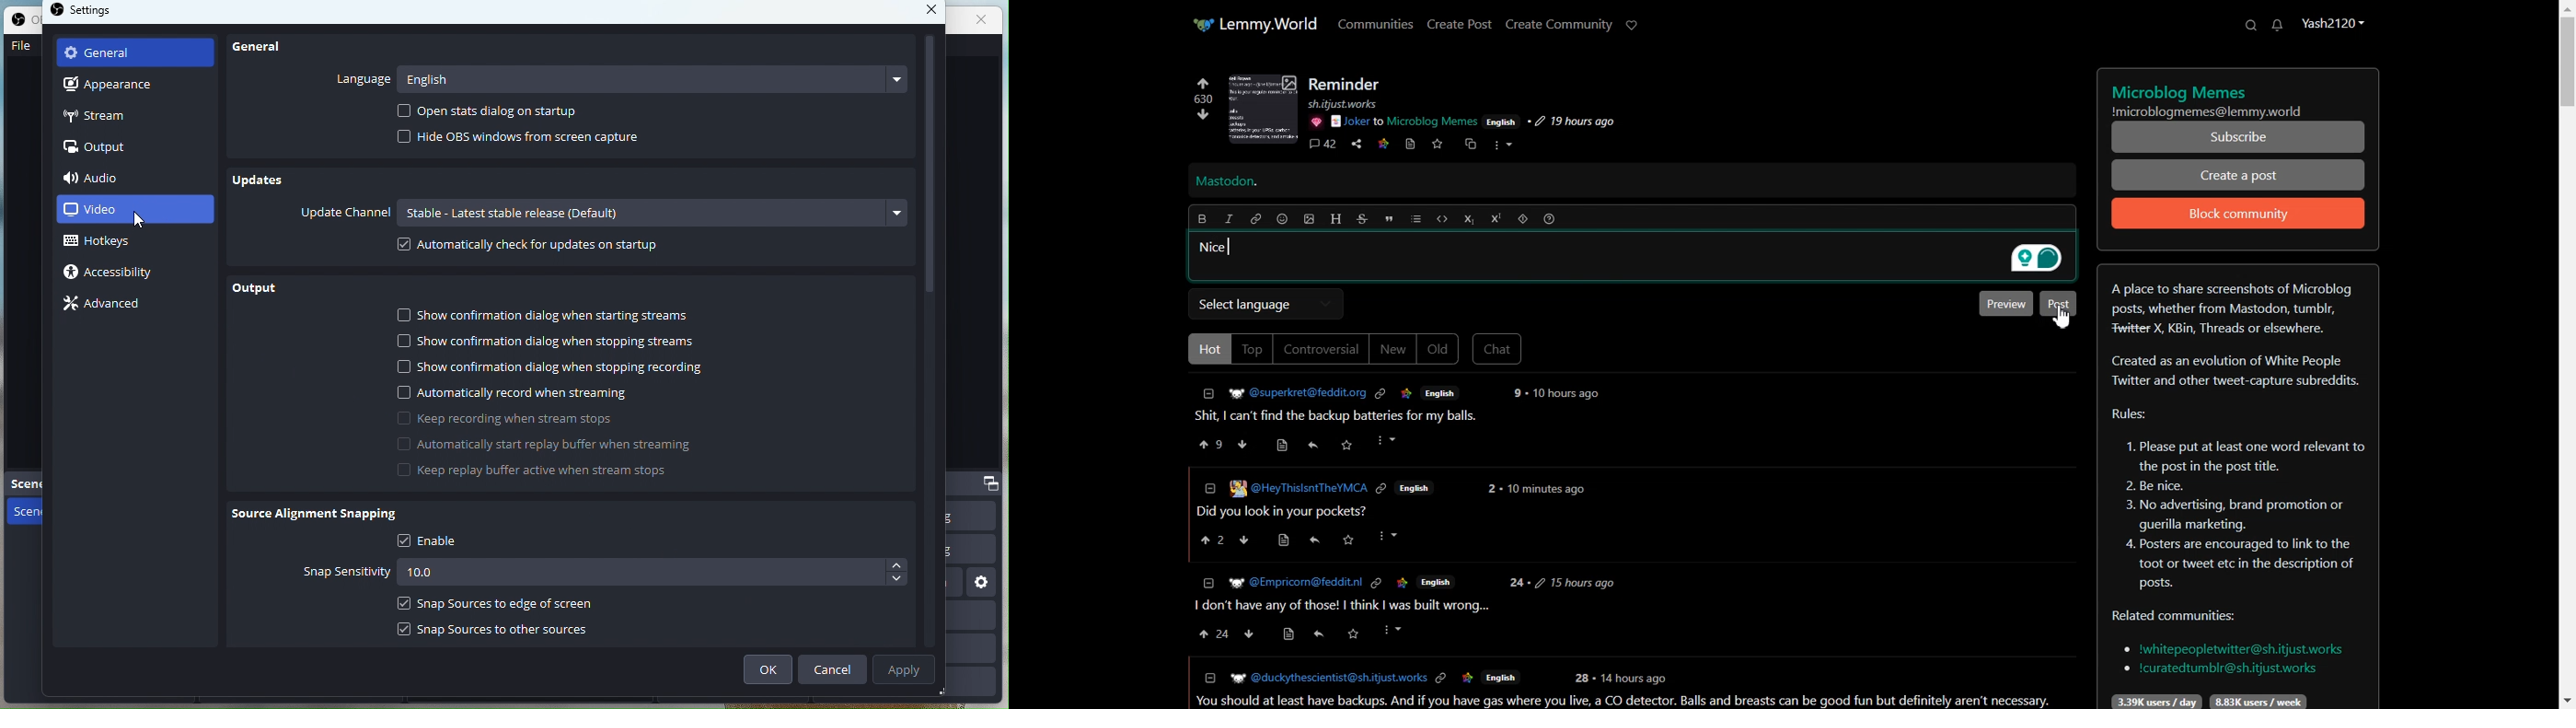 This screenshot has width=2576, height=728. I want to click on more languages, so click(899, 79).